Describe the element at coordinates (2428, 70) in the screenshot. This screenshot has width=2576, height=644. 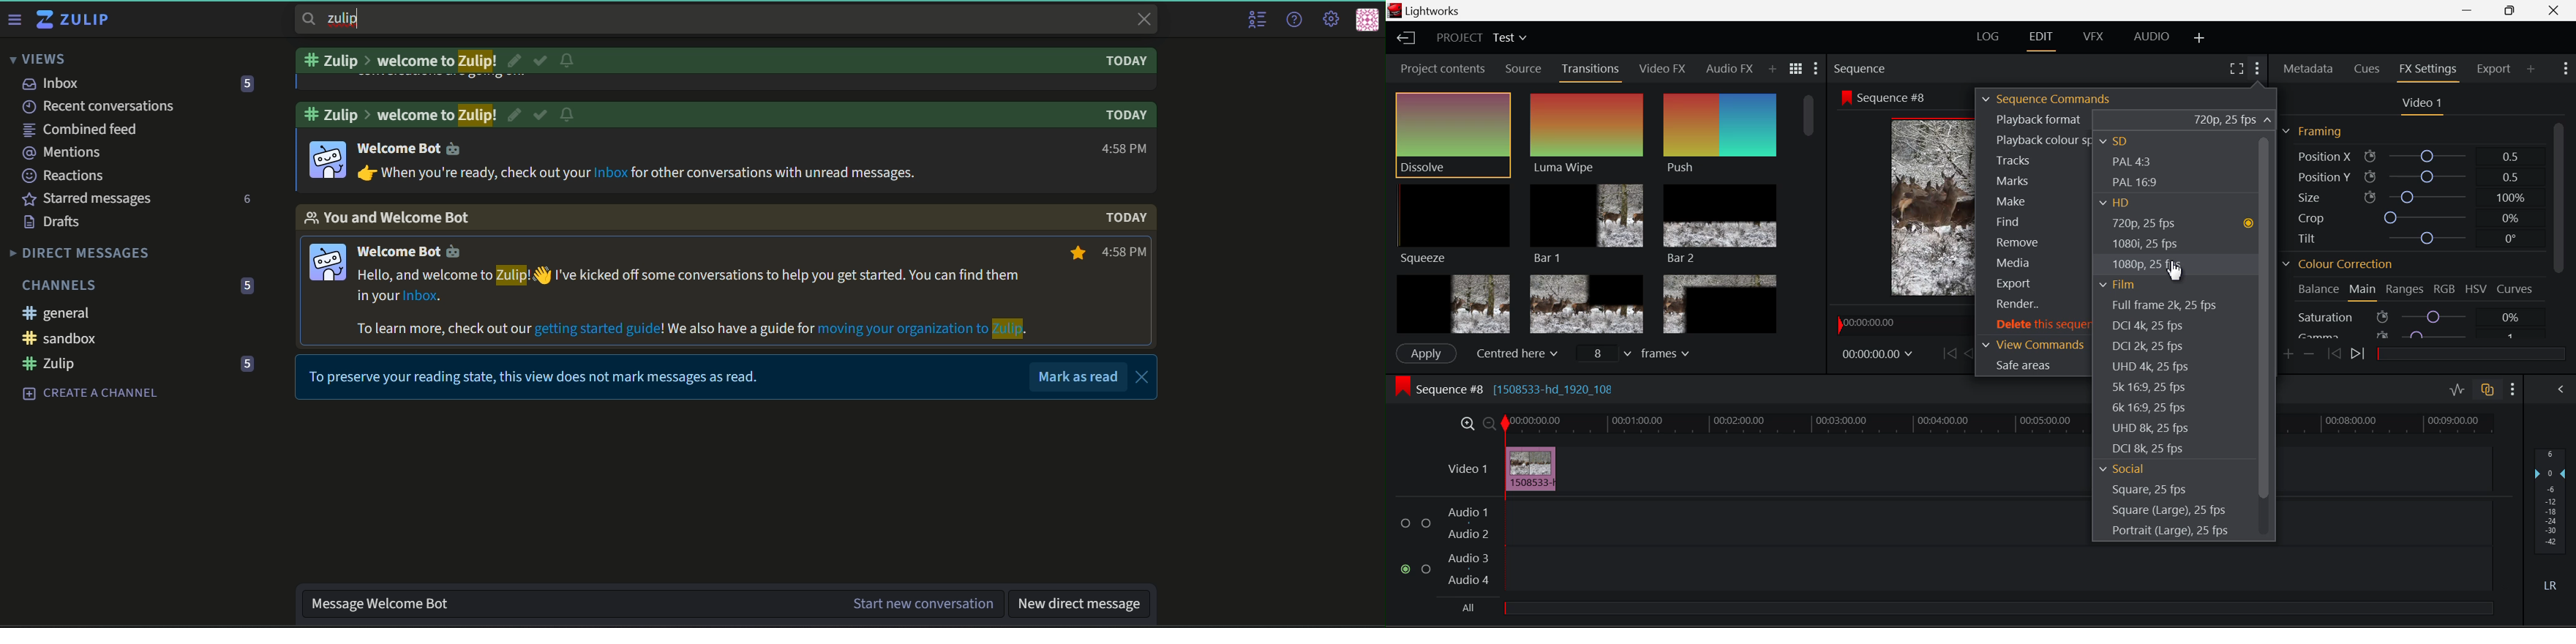
I see `FX Settings` at that location.